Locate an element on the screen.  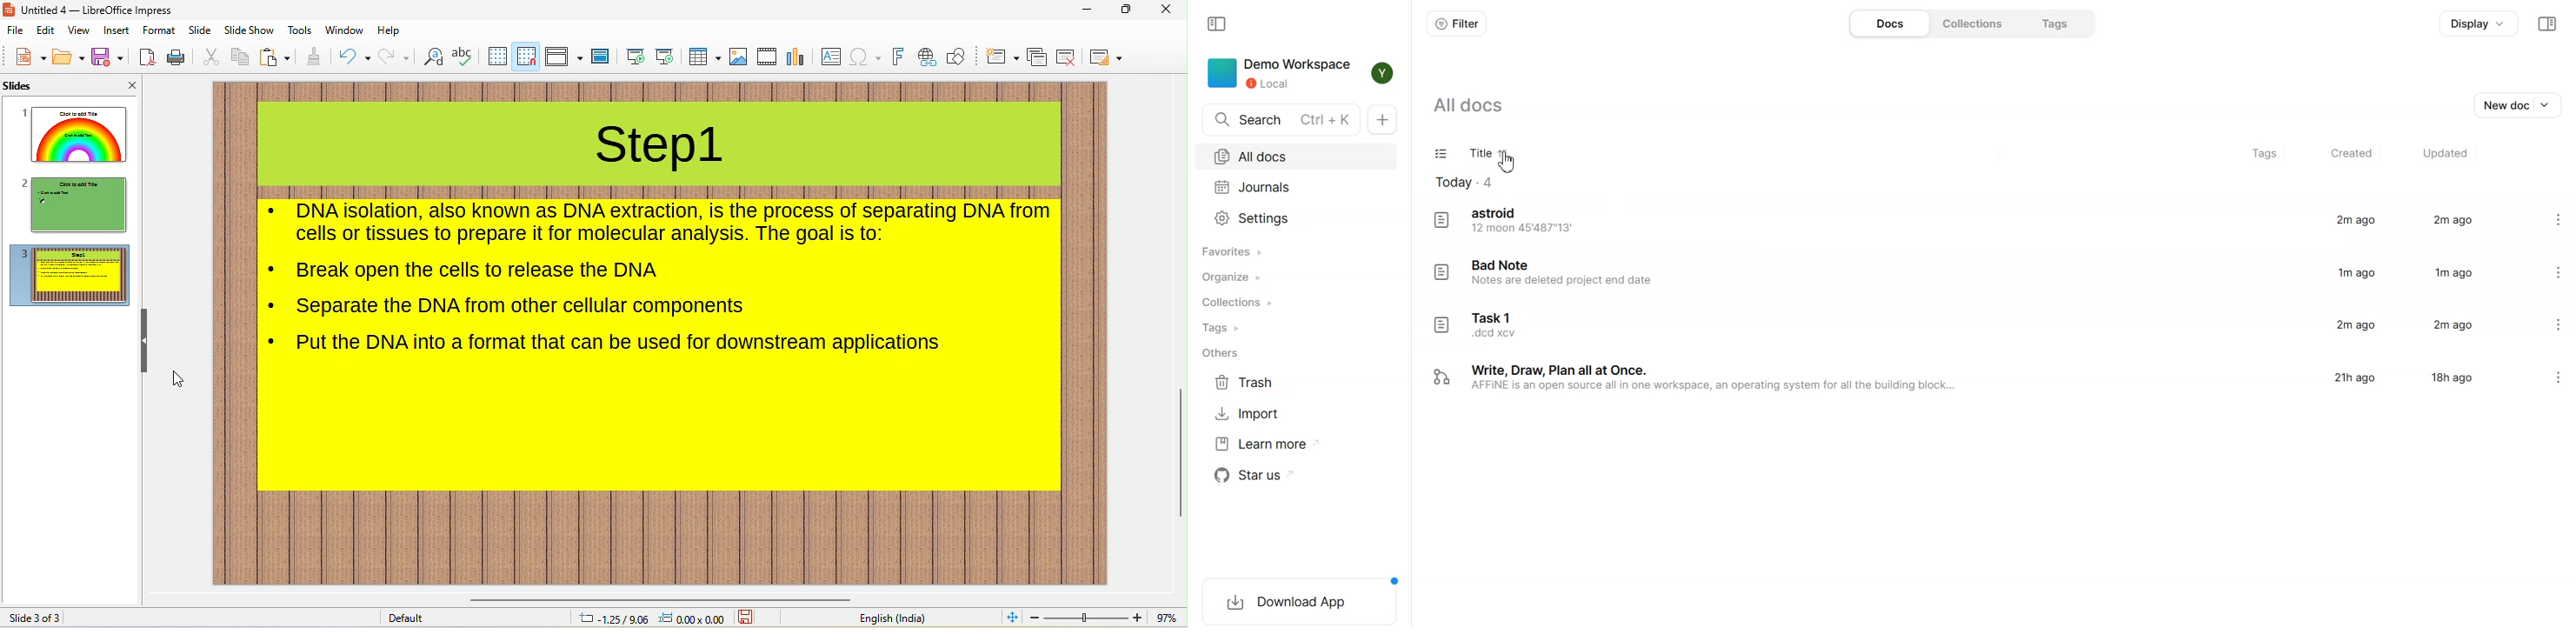
slide2 is located at coordinates (75, 205).